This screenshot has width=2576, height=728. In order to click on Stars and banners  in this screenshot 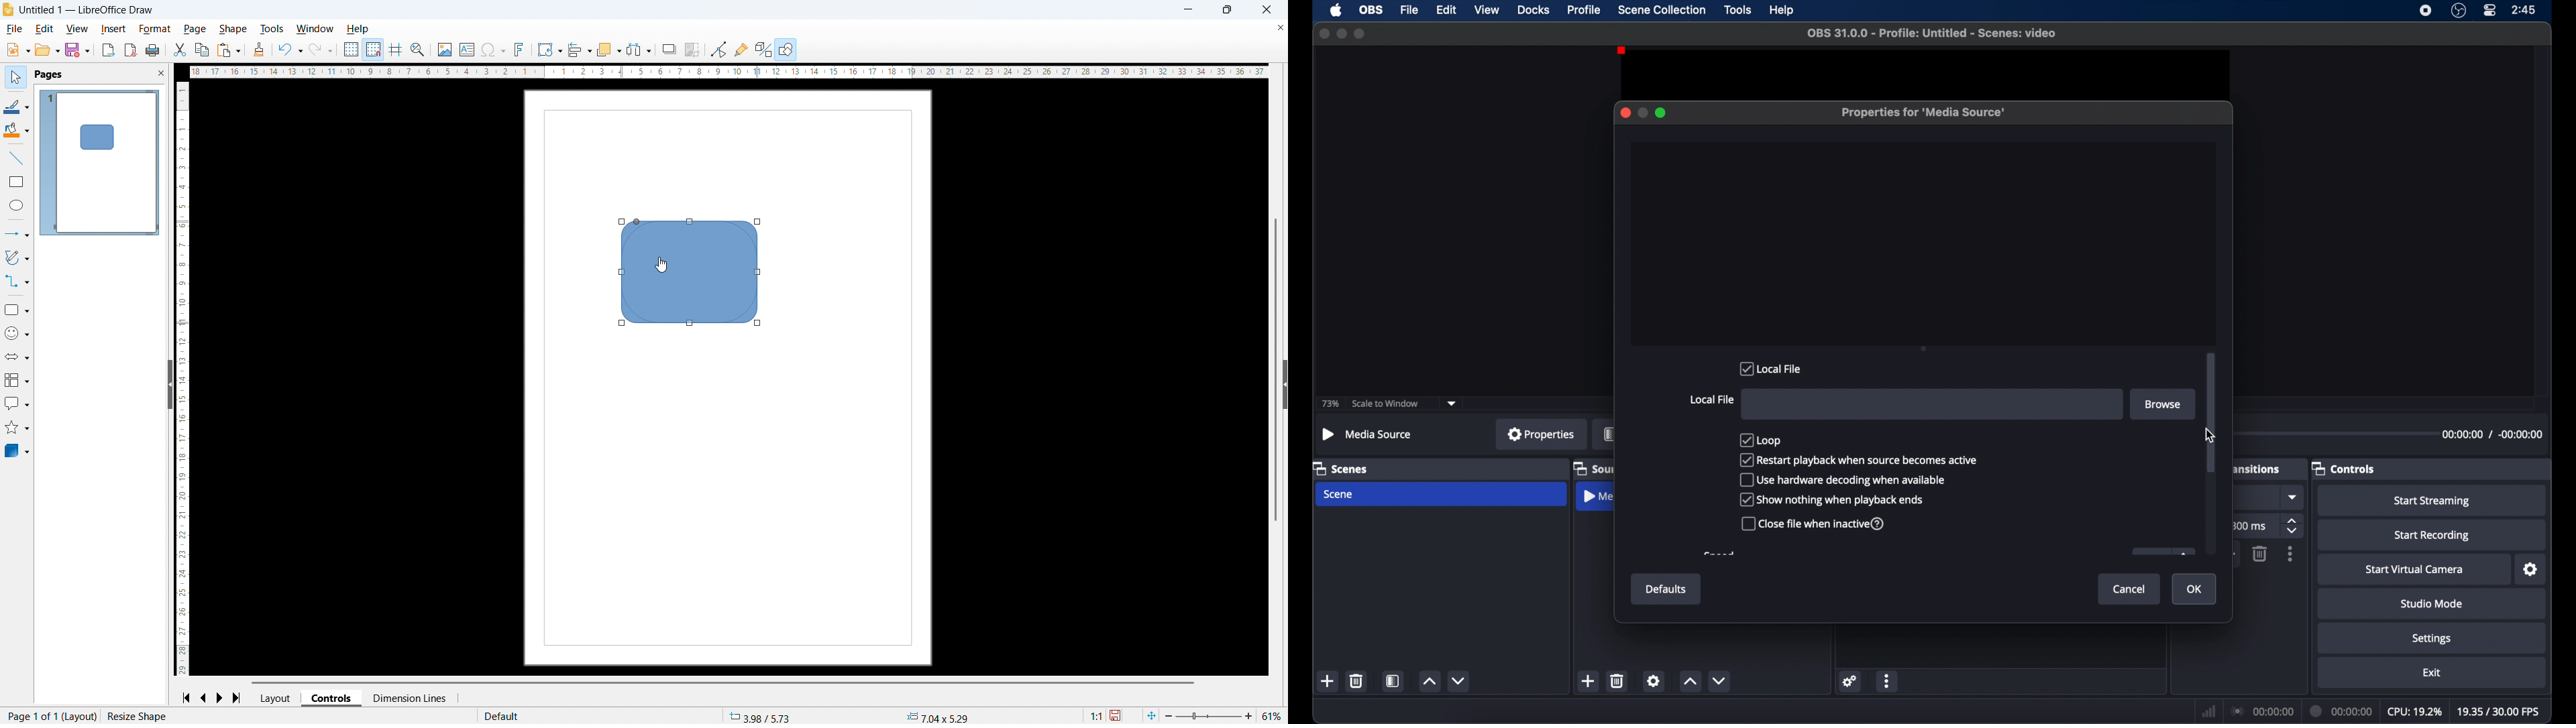, I will do `click(17, 428)`.